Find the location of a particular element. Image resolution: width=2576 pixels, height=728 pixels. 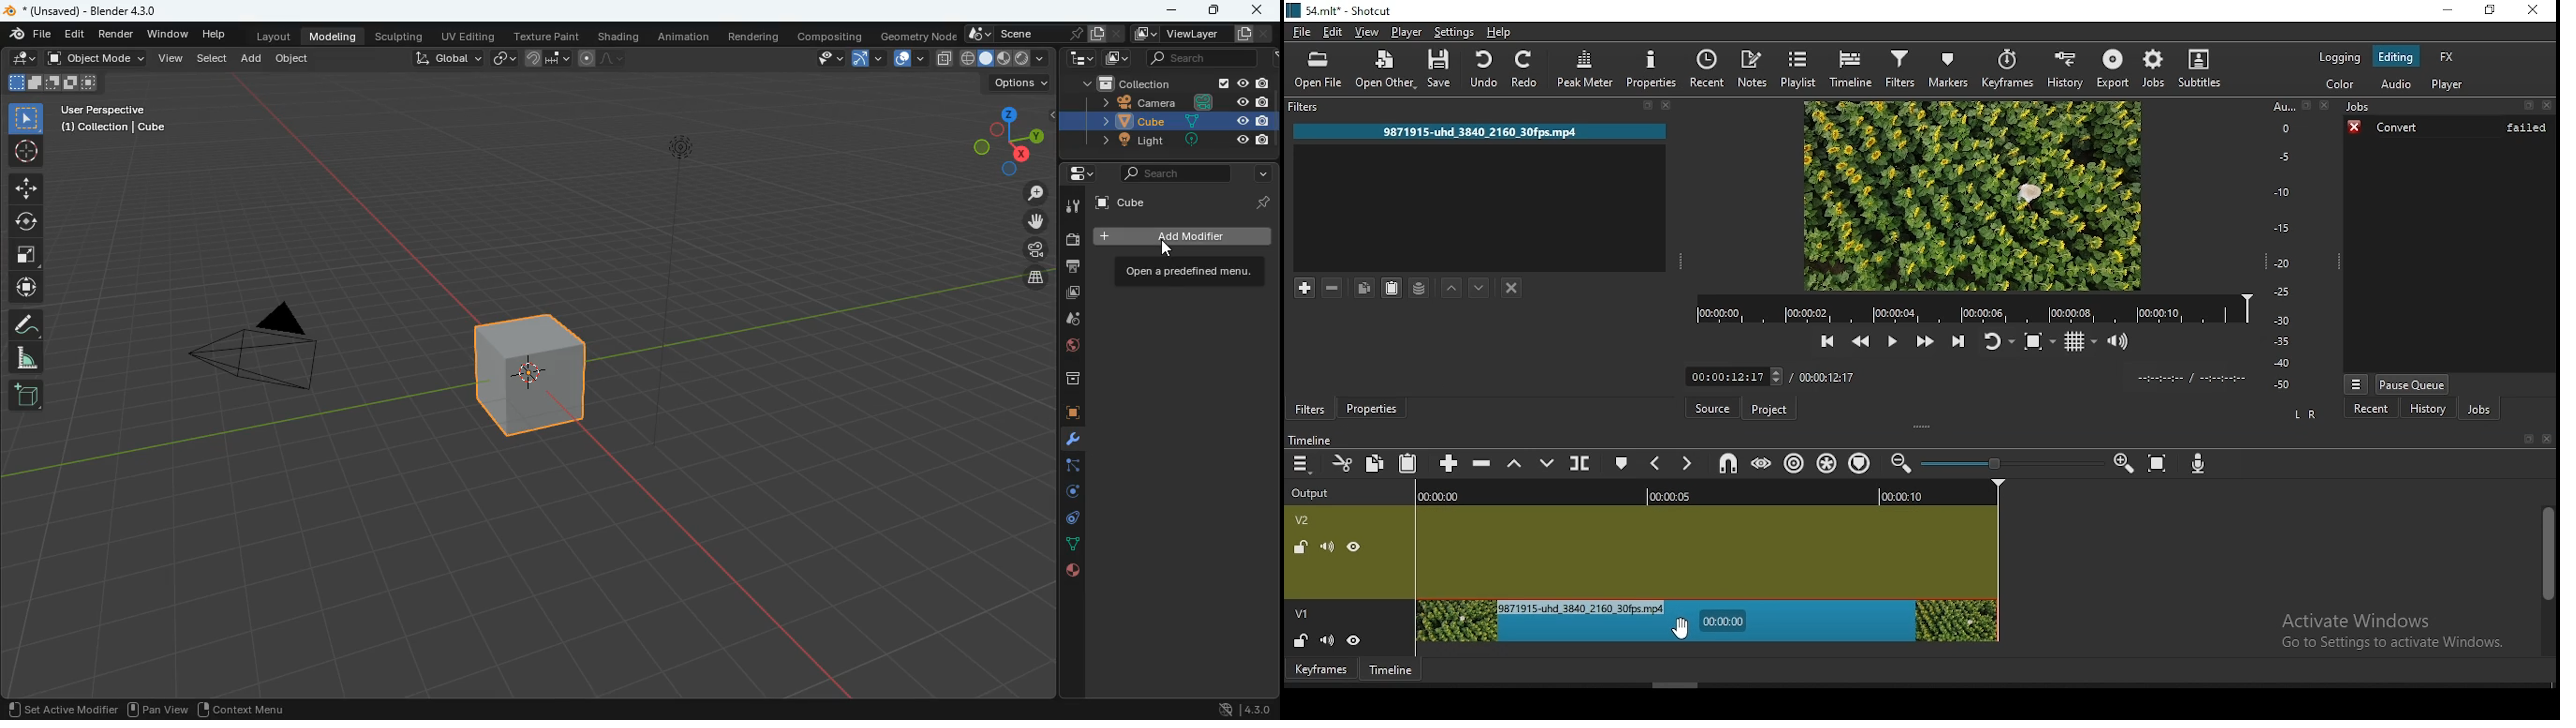

(un)locked is located at coordinates (1303, 548).